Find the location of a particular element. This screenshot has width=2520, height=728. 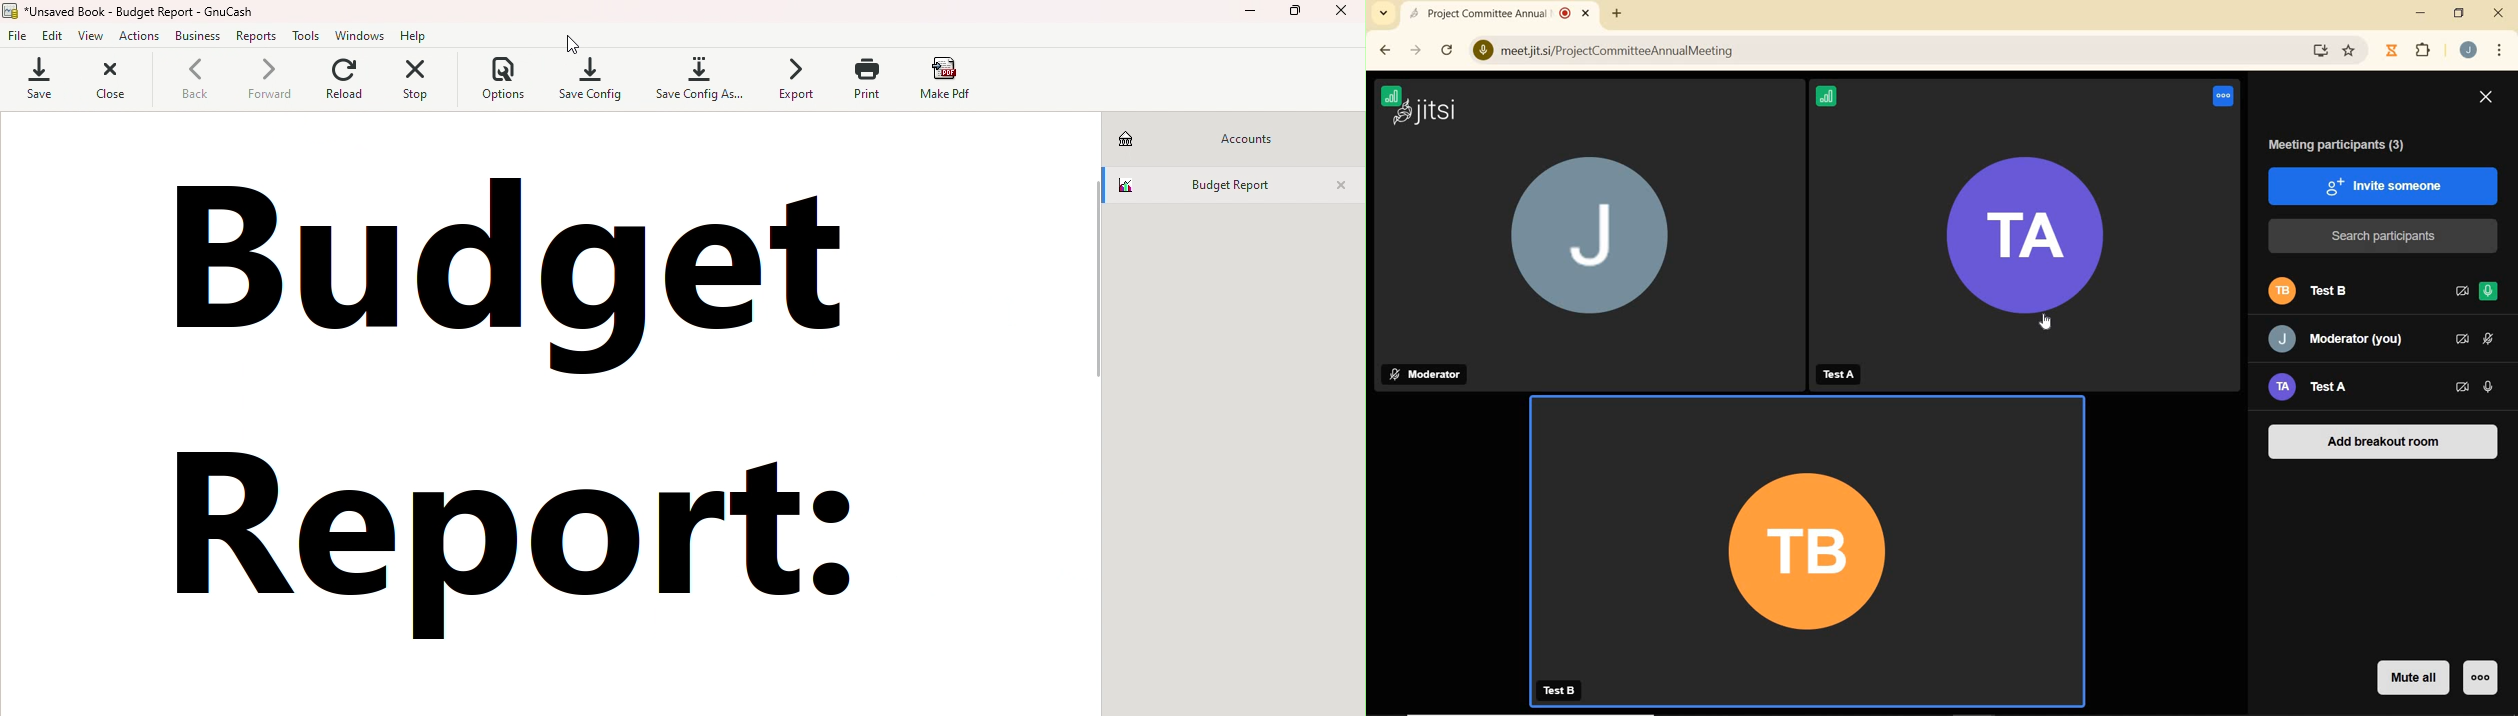

Actions is located at coordinates (137, 36).